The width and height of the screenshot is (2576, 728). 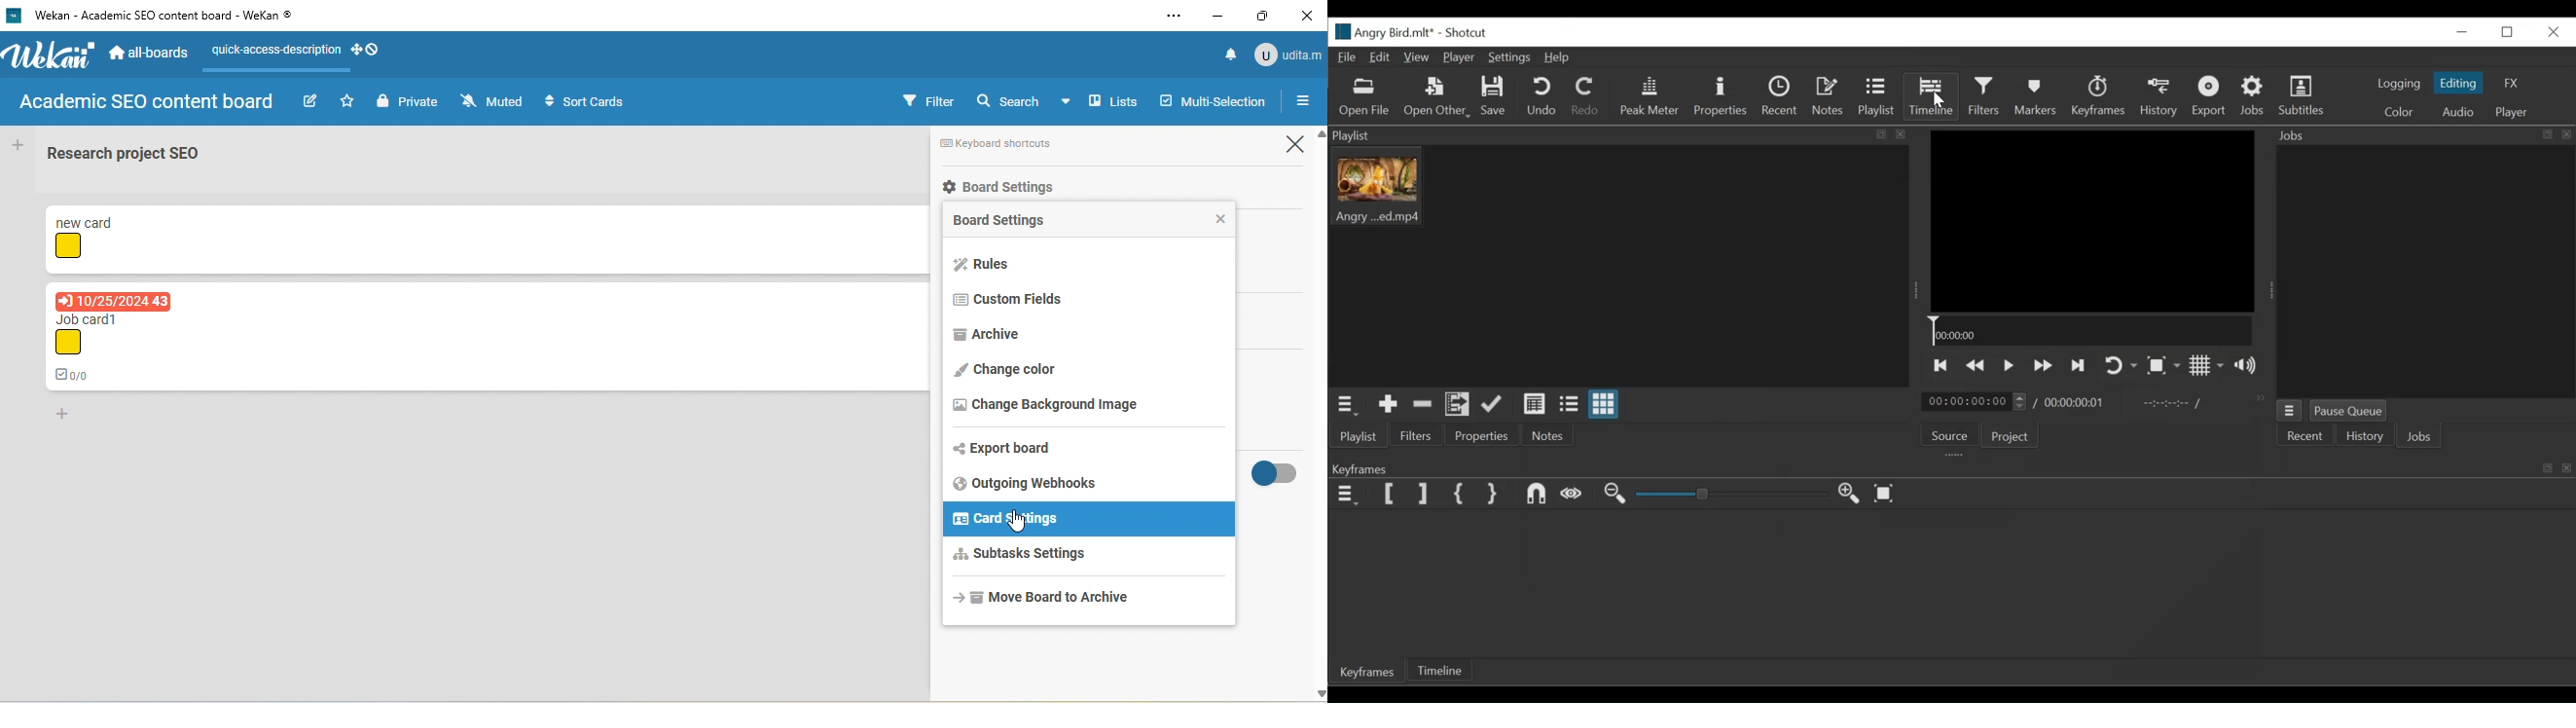 I want to click on Edit, so click(x=1378, y=57).